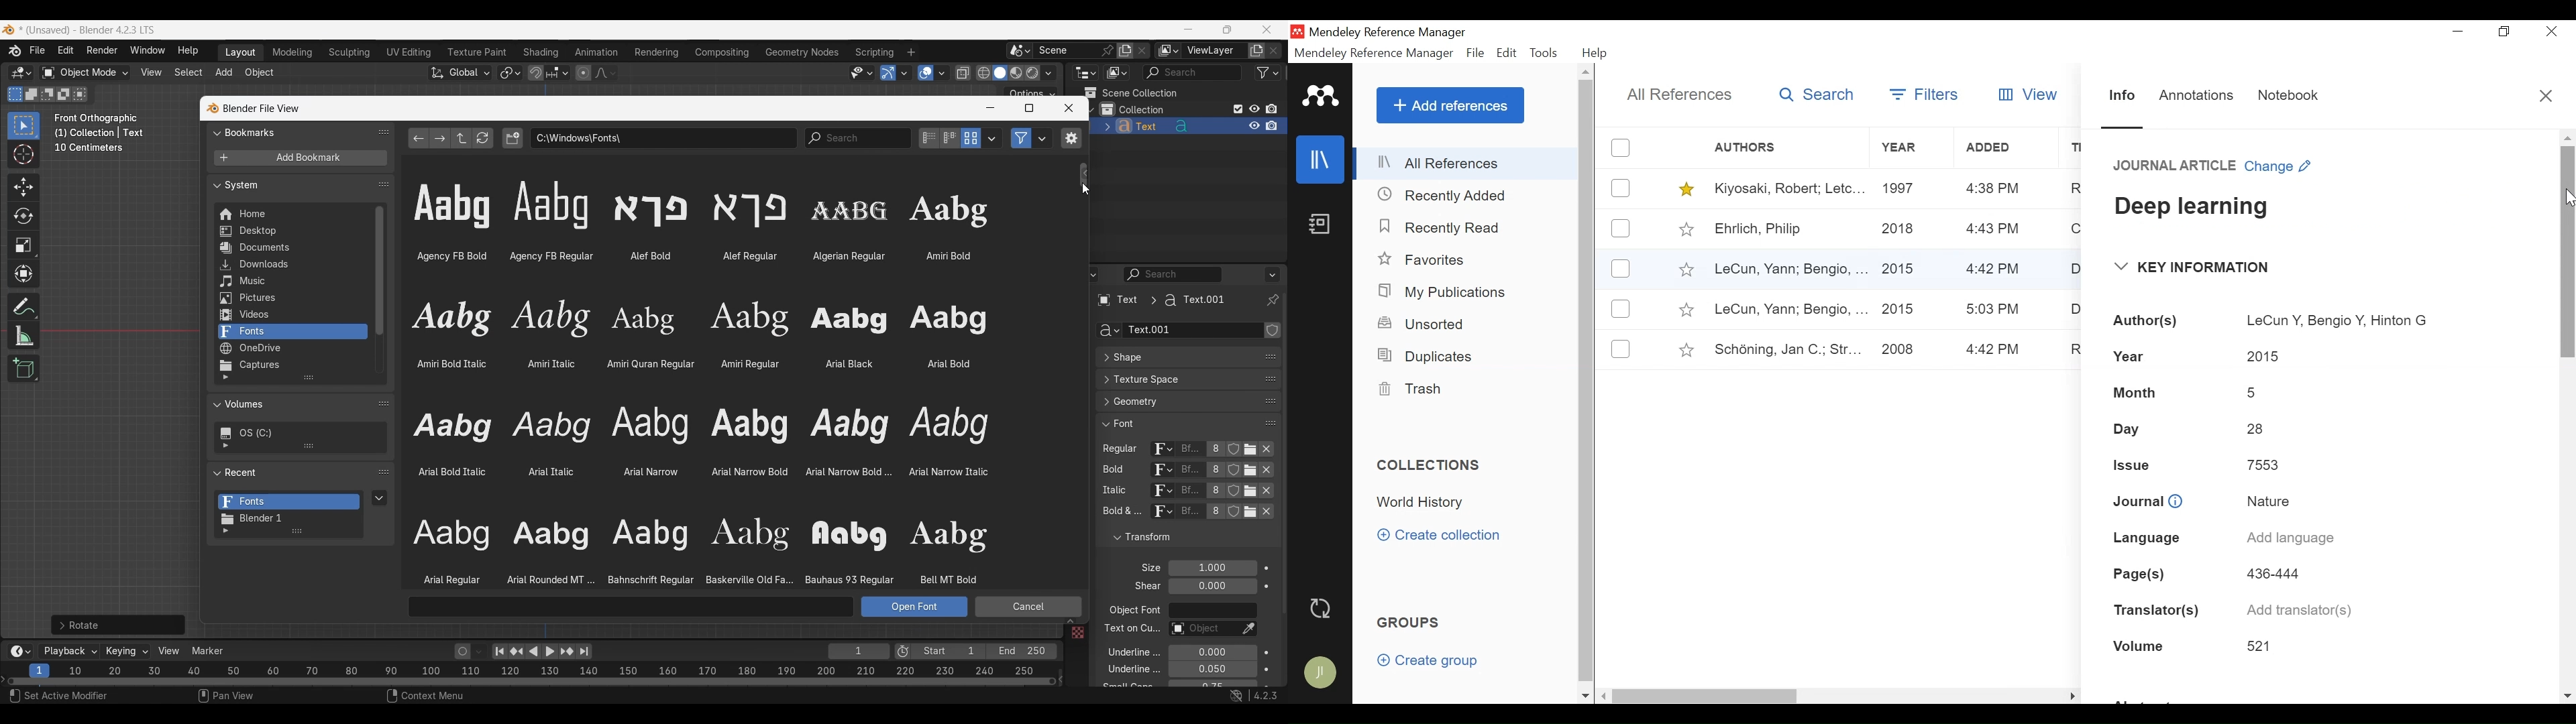 The image size is (2576, 728). What do you see at coordinates (1271, 553) in the screenshot?
I see `Change order in the list` at bounding box center [1271, 553].